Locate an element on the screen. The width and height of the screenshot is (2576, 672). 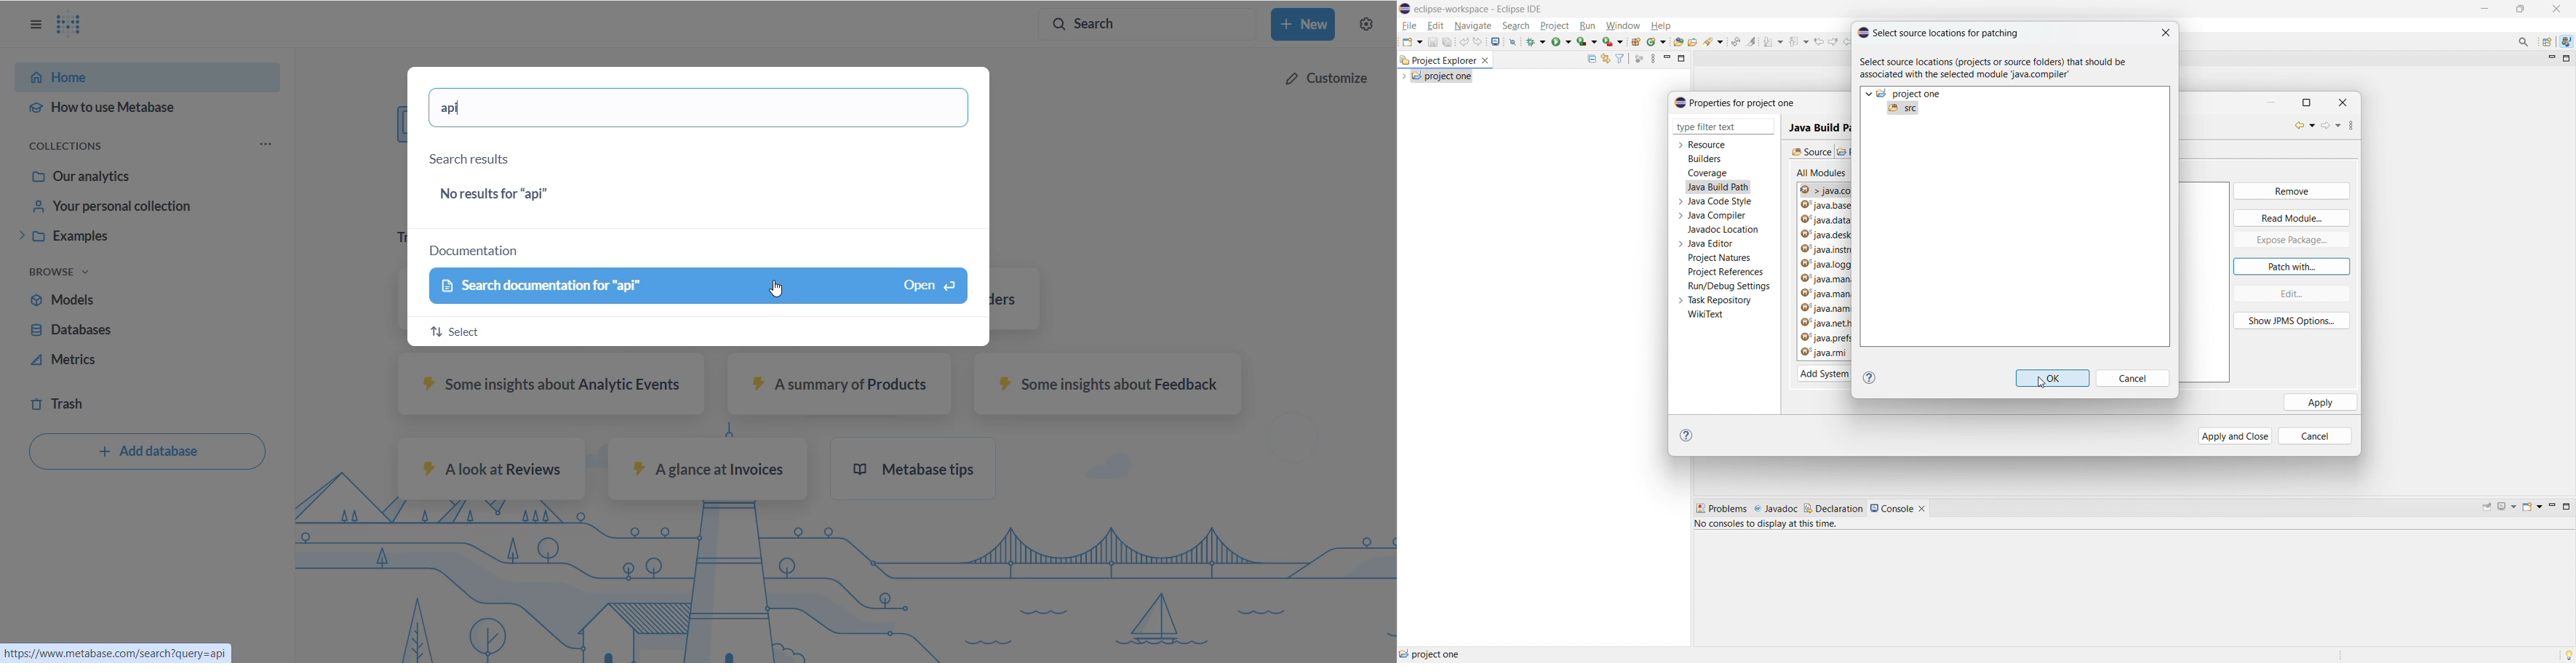
select and deselect filters is located at coordinates (1620, 59).